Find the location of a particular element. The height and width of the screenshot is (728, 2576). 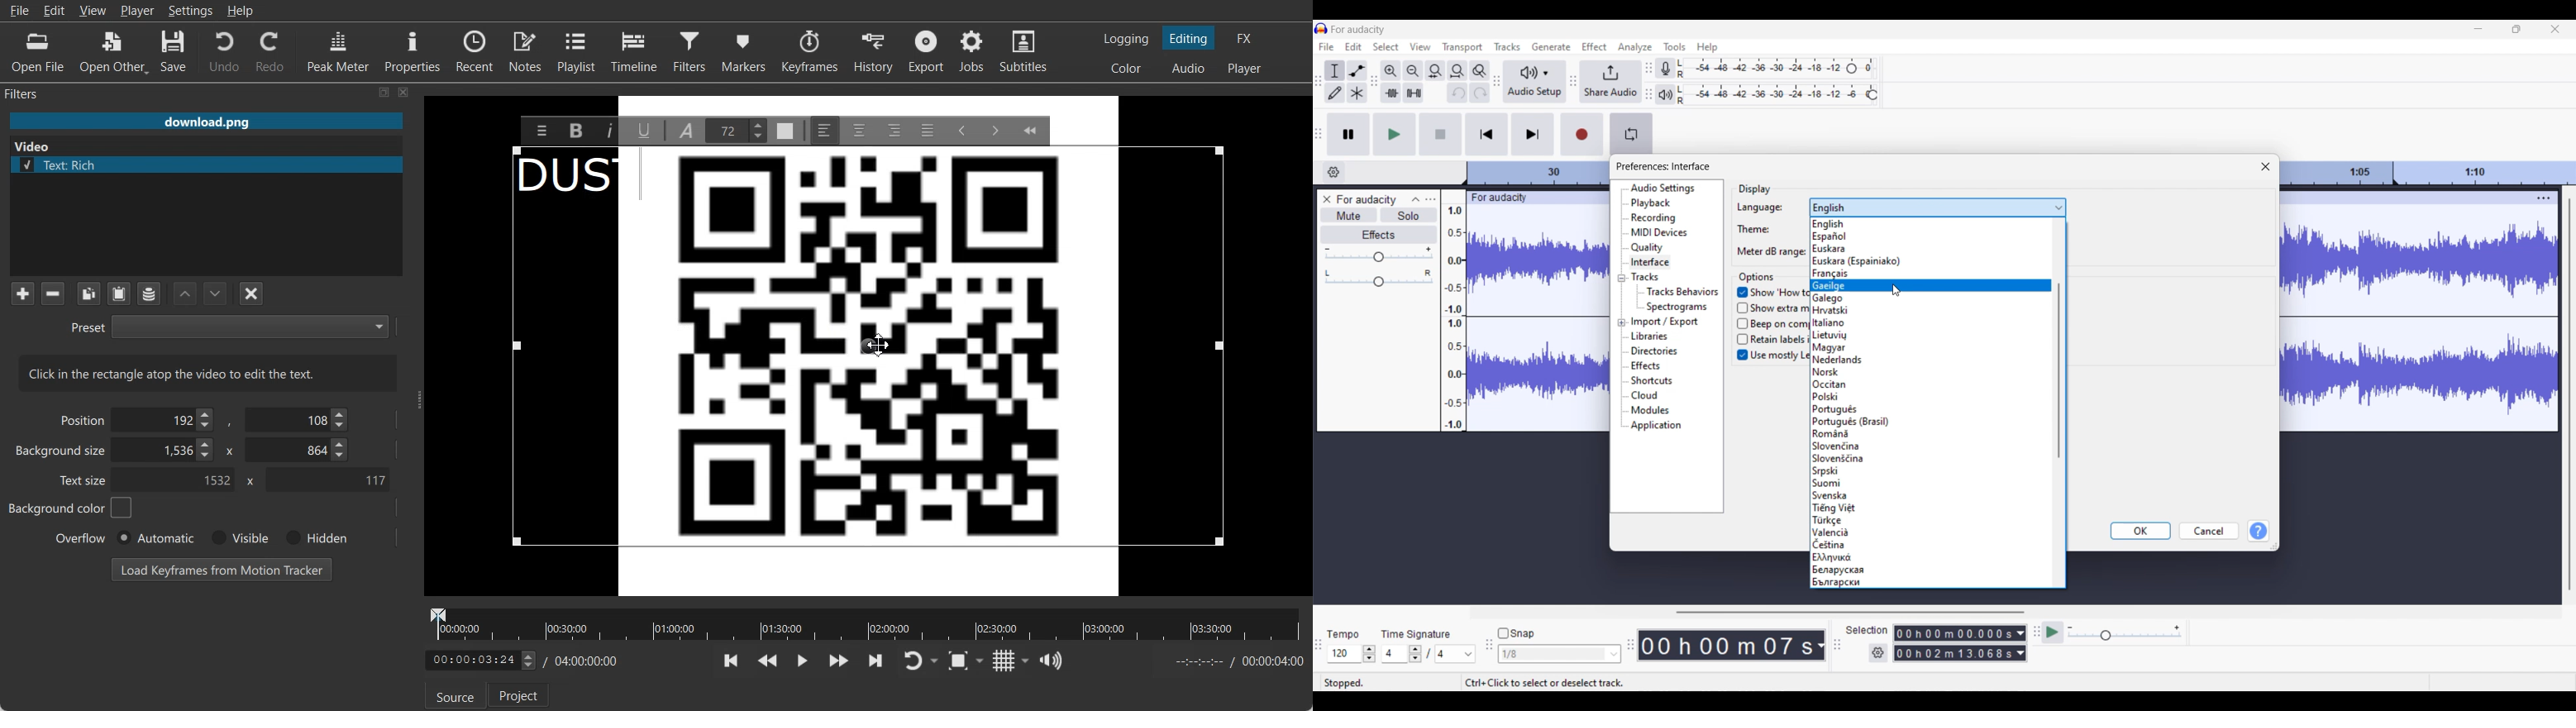

History is located at coordinates (875, 51).